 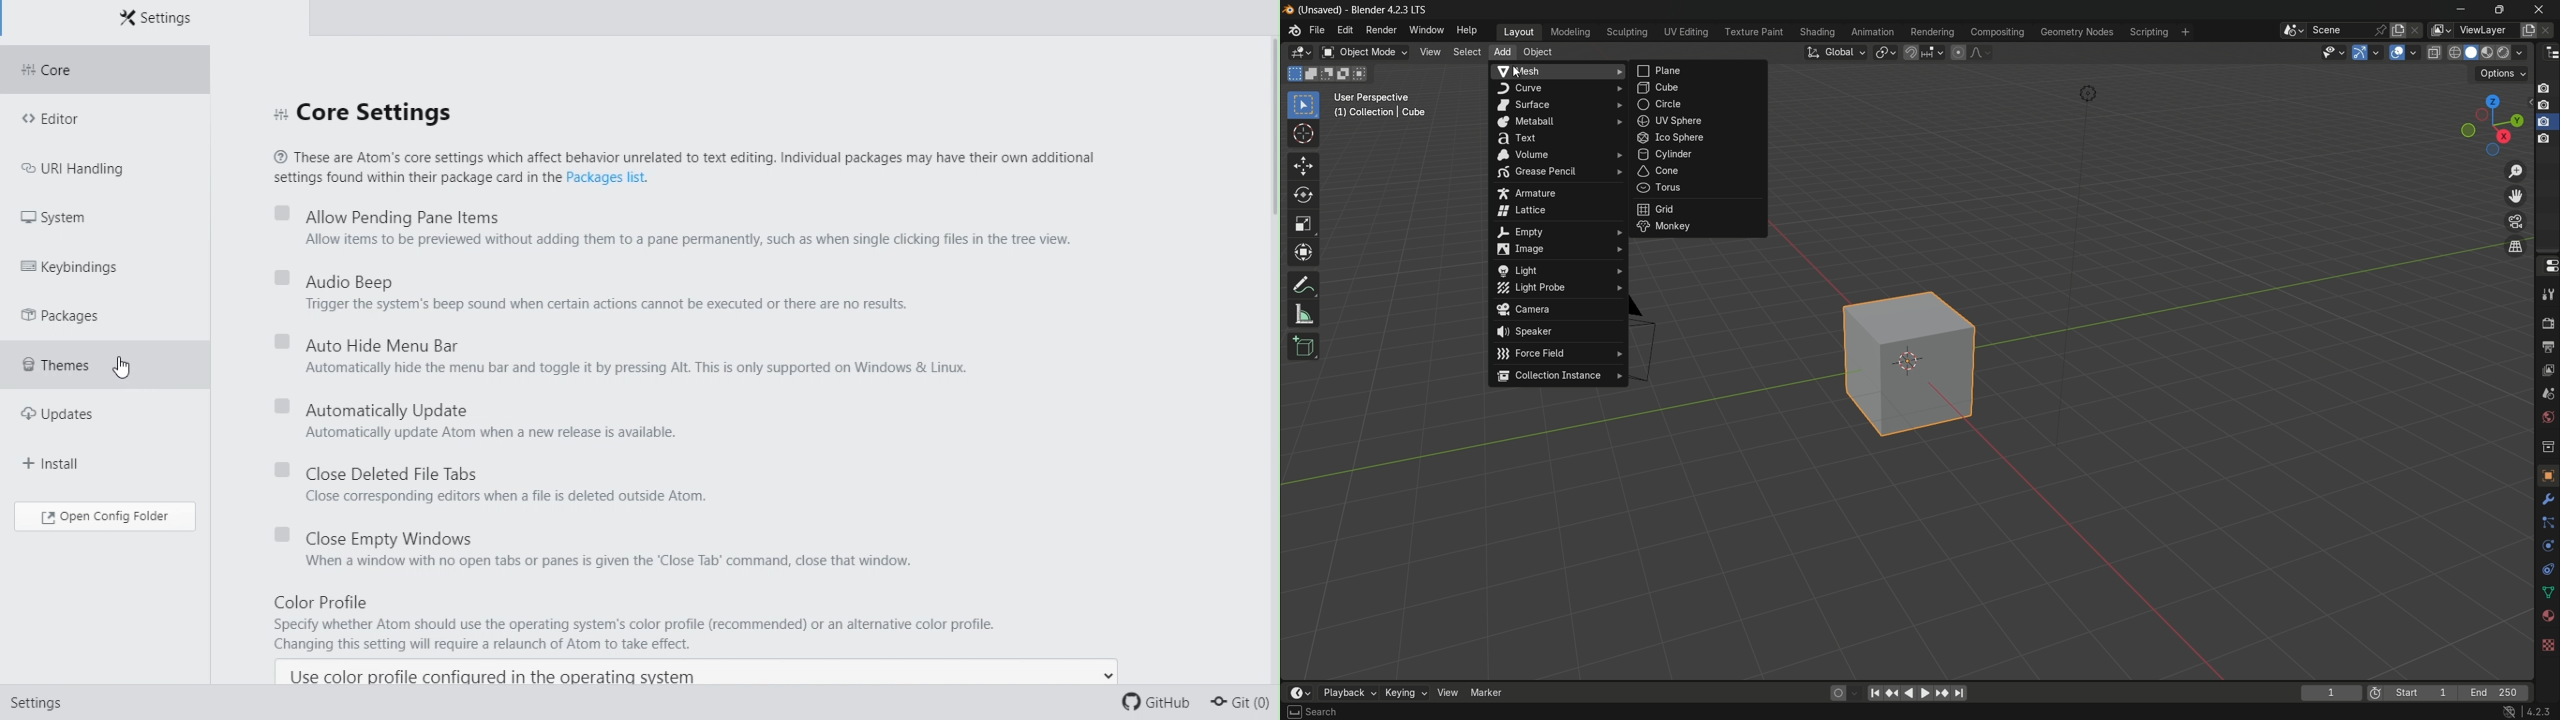 I want to click on 3D viewport, so click(x=1300, y=53).